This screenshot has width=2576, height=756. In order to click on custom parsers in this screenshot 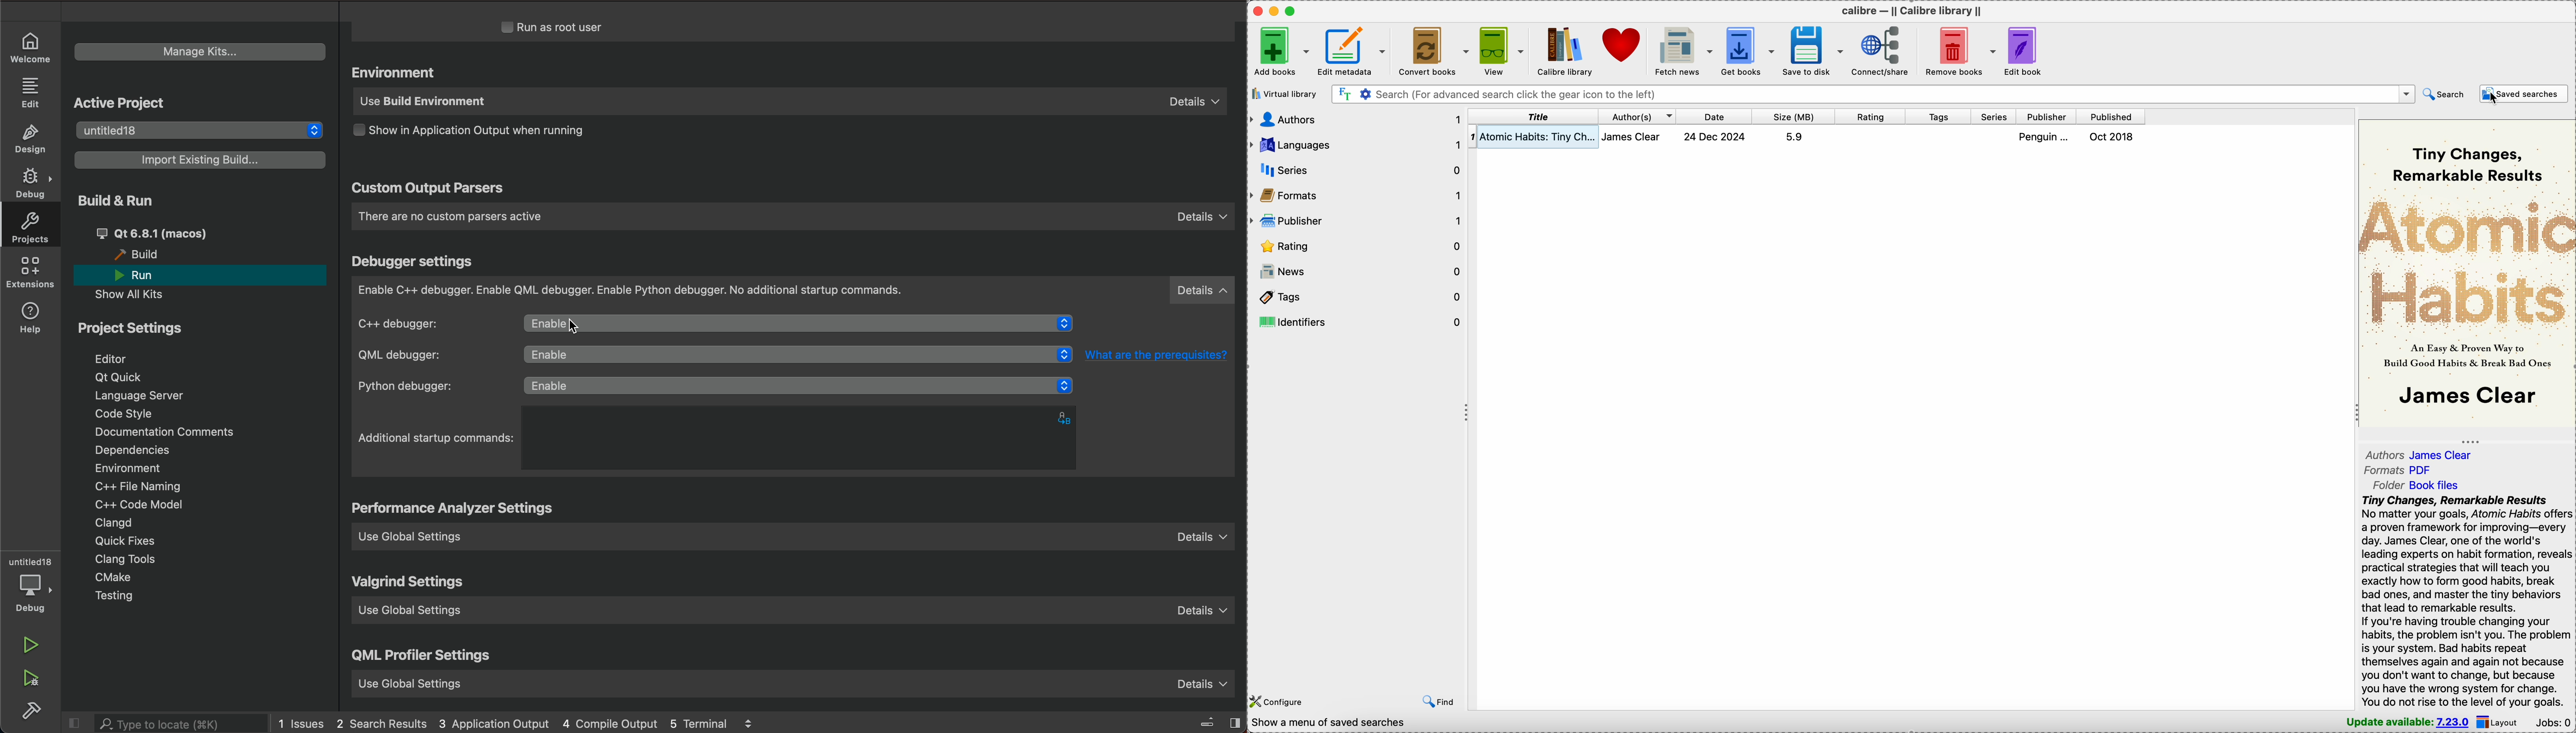, I will do `click(792, 217)`.